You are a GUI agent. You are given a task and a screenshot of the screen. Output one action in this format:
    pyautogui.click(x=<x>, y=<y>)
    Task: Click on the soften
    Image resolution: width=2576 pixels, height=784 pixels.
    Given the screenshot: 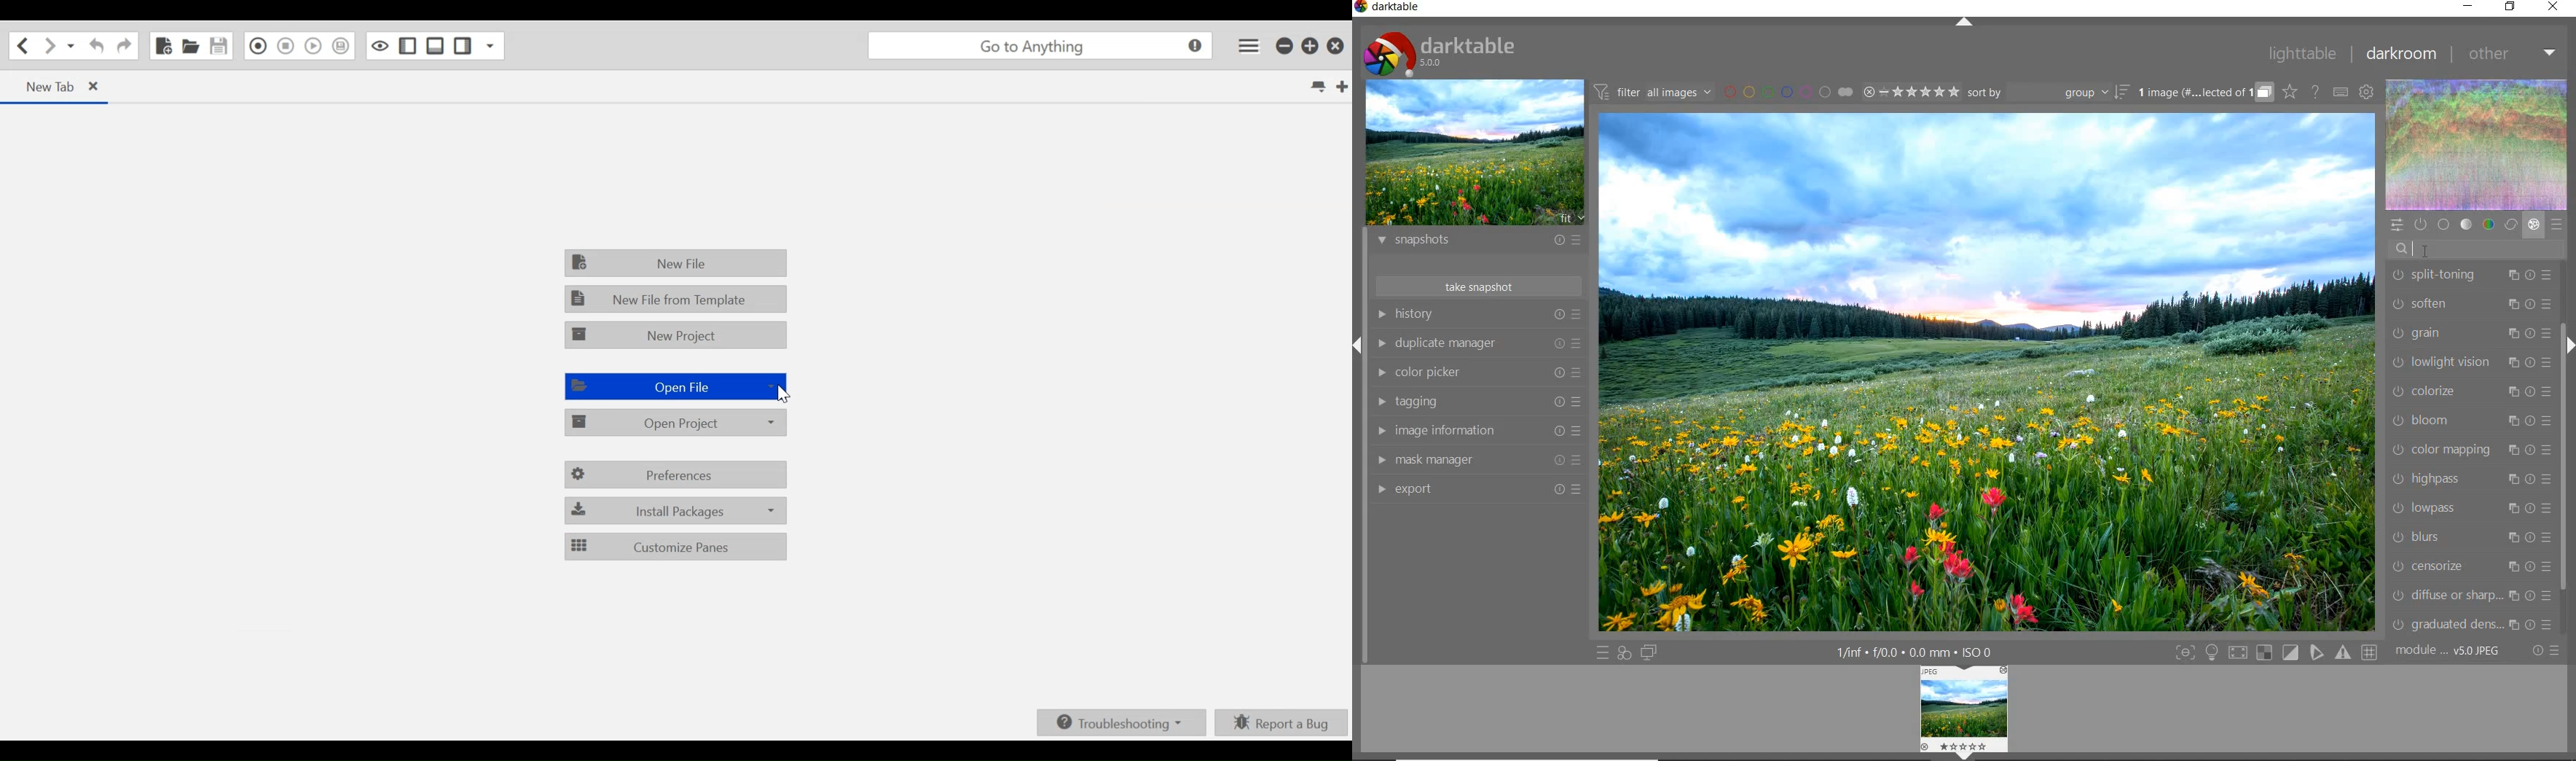 What is the action you would take?
    pyautogui.click(x=2470, y=303)
    